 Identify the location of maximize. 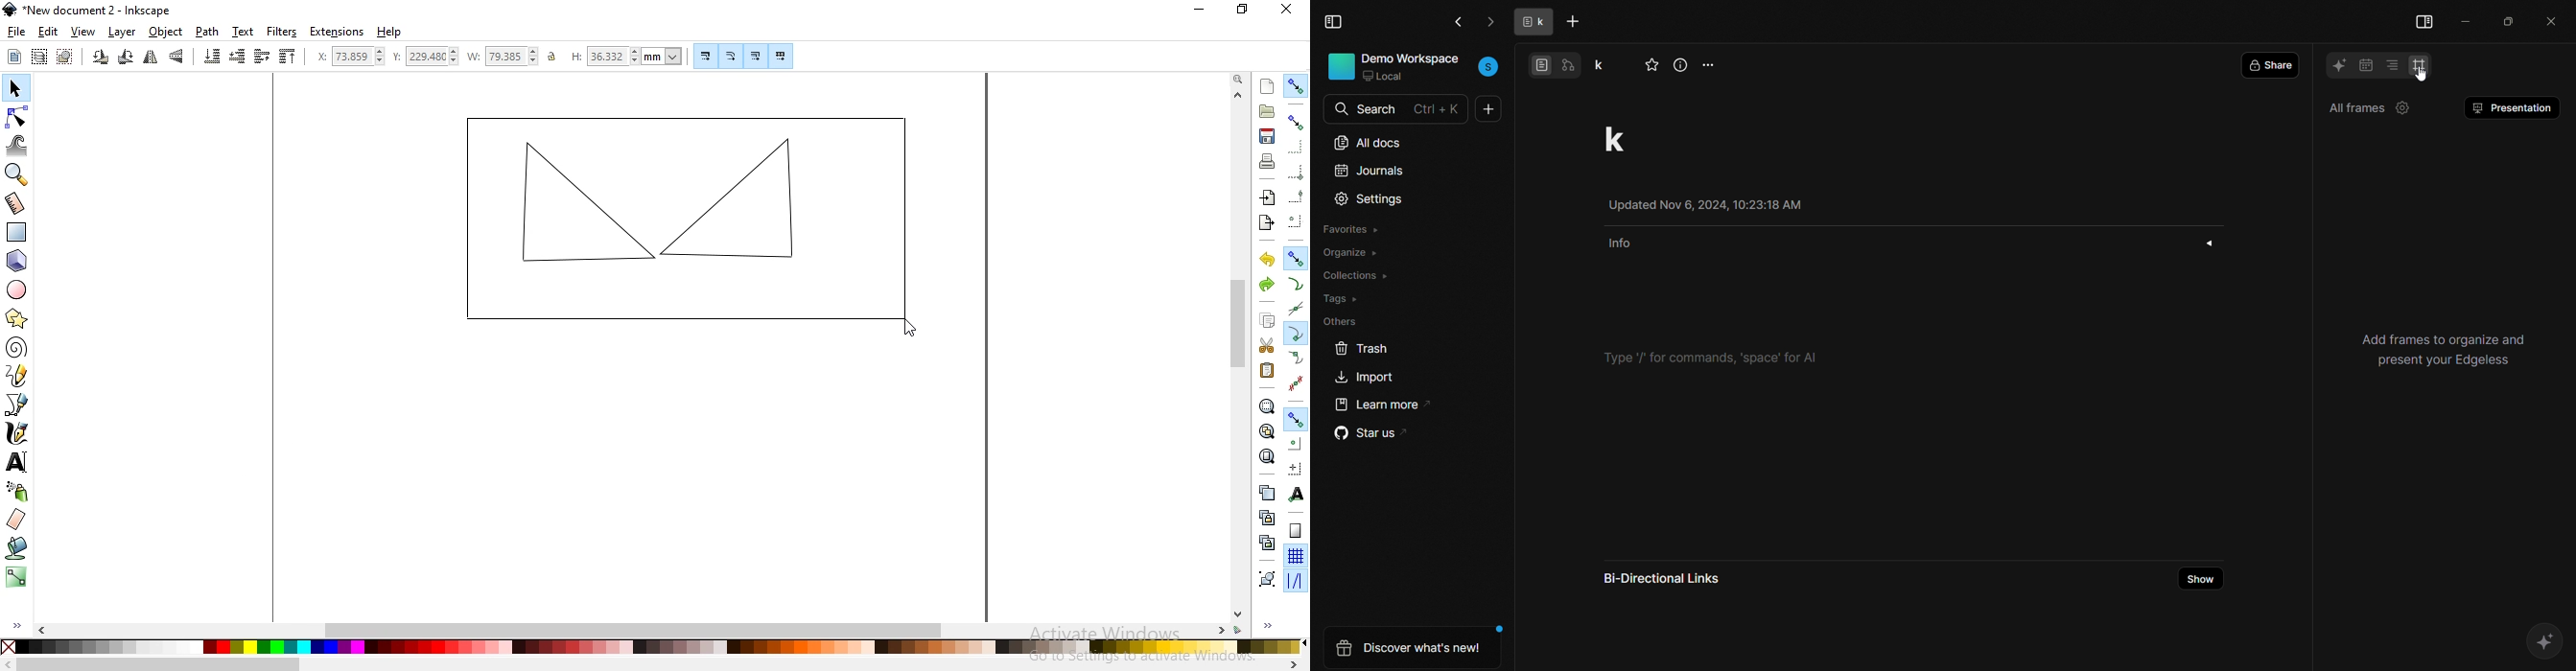
(1241, 12).